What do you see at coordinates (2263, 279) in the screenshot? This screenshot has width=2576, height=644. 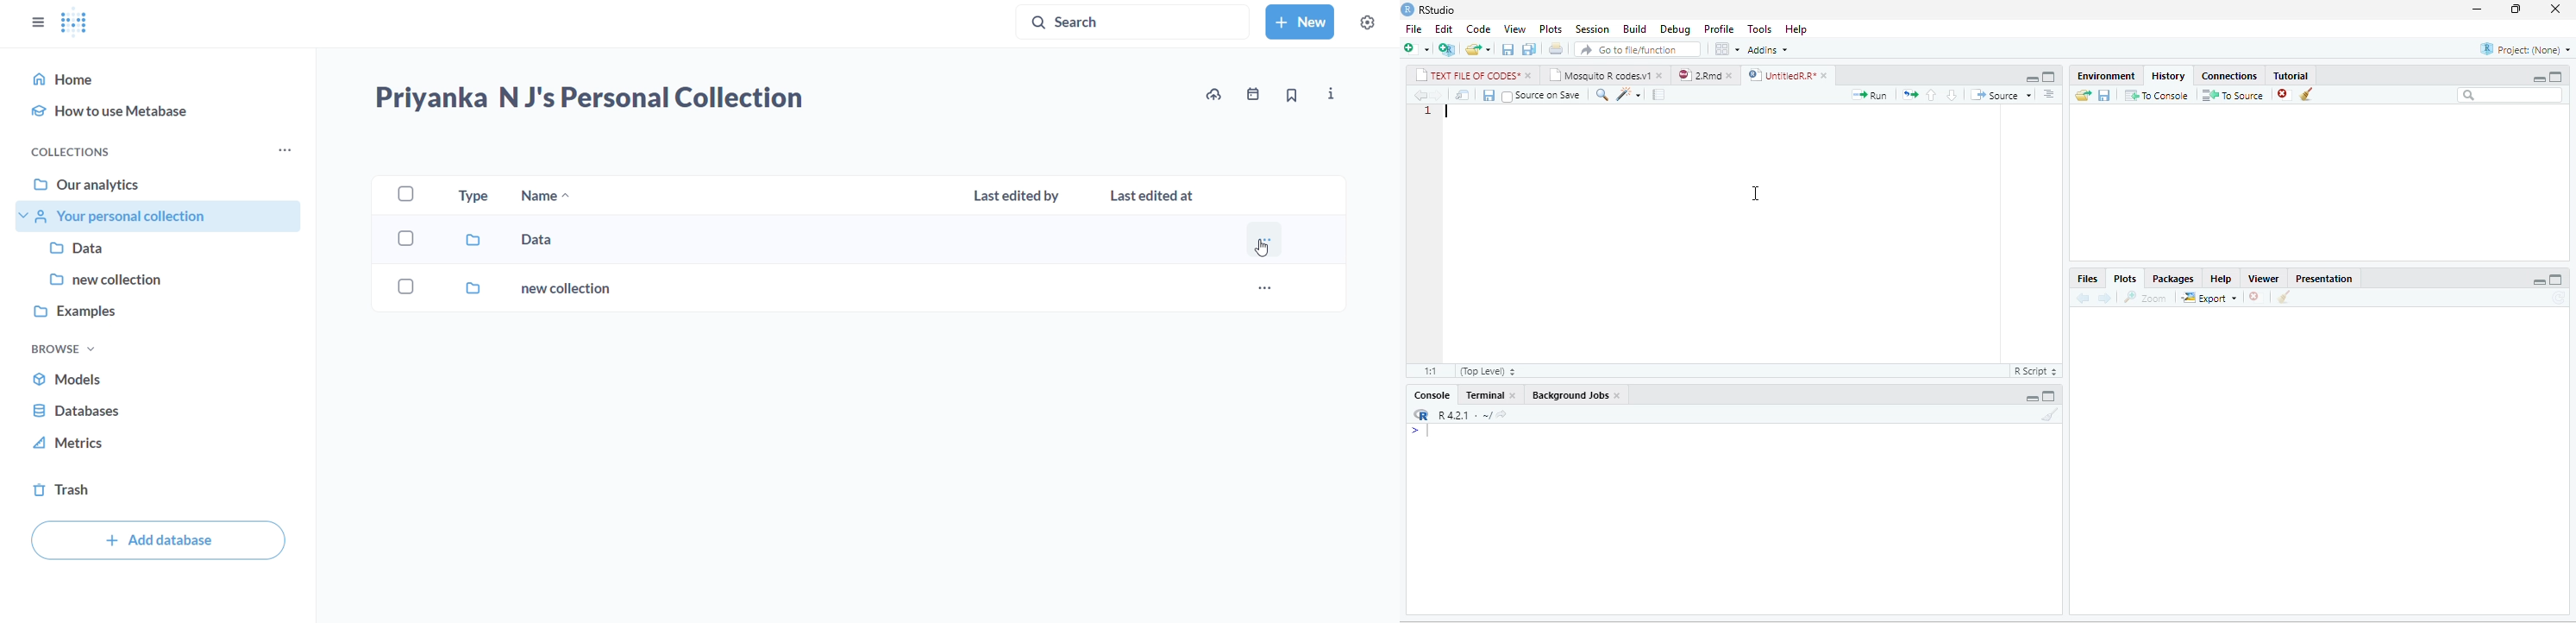 I see `Viewer` at bounding box center [2263, 279].